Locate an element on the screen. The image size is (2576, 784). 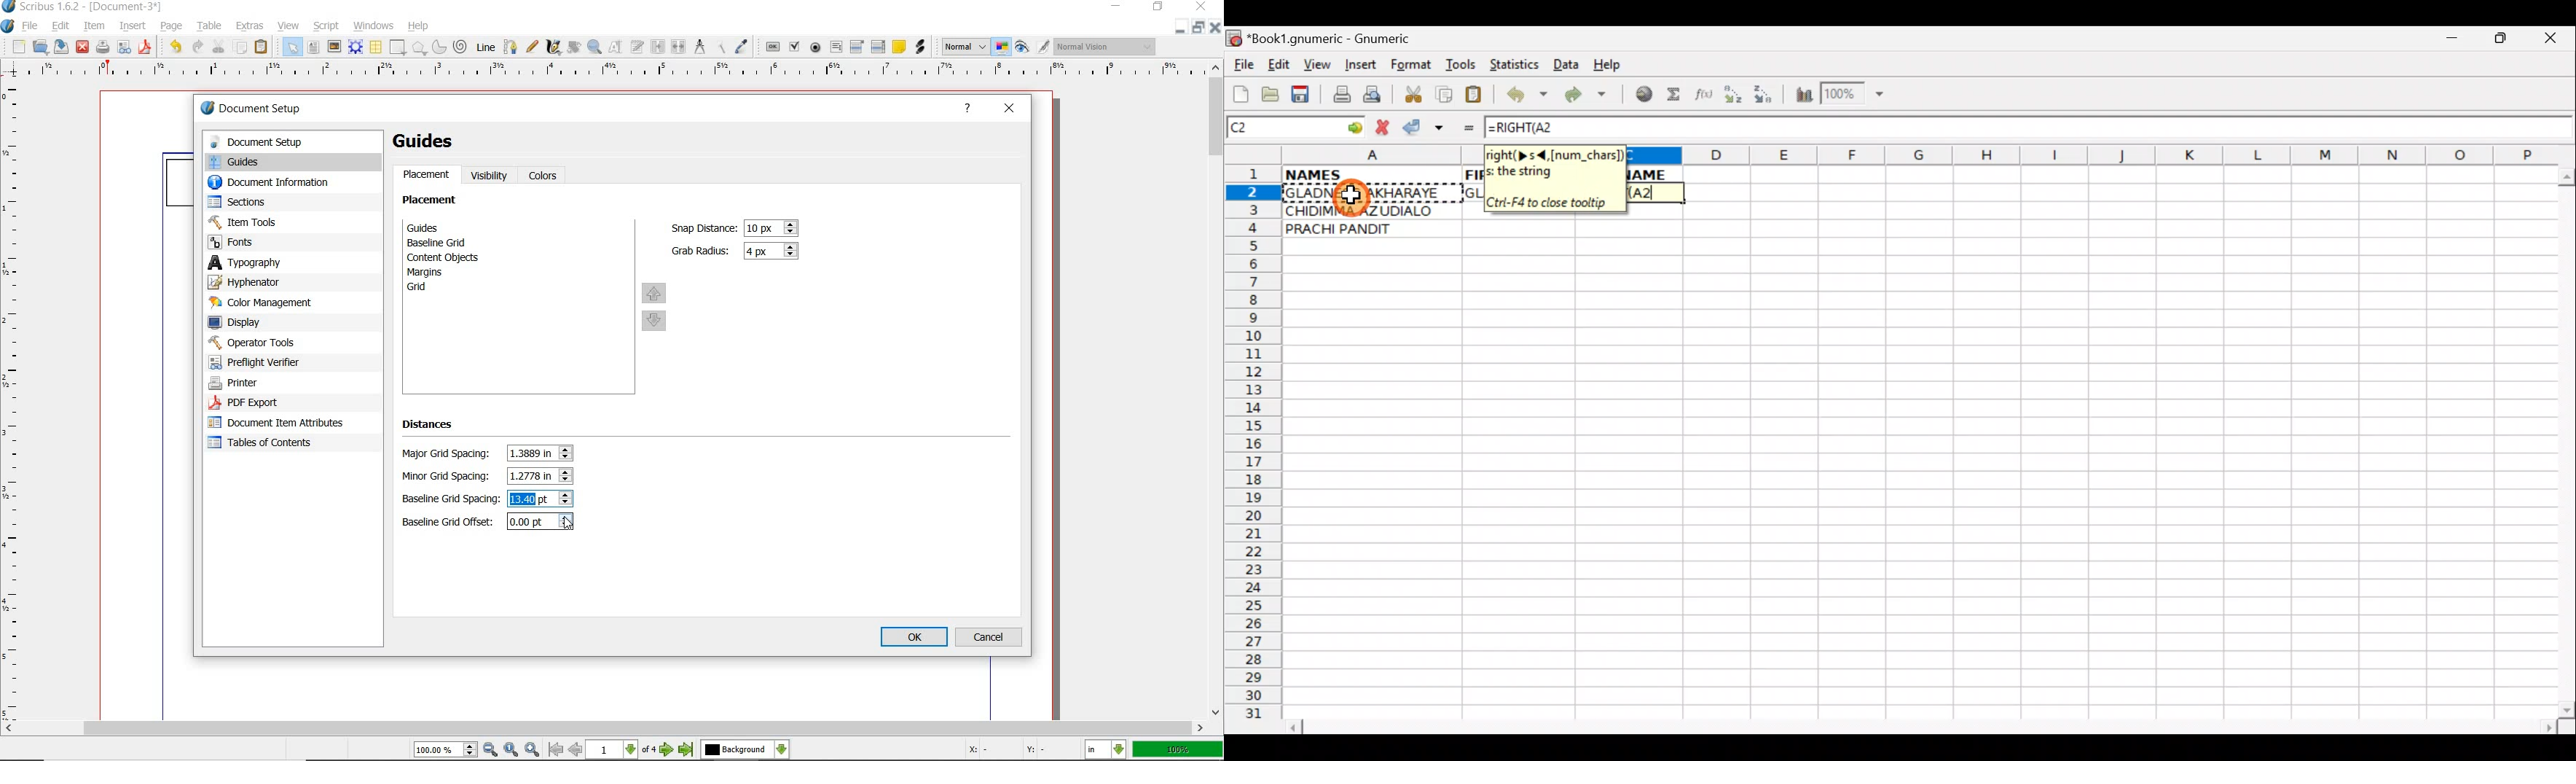
Major Grid Spacing: is located at coordinates (449, 454).